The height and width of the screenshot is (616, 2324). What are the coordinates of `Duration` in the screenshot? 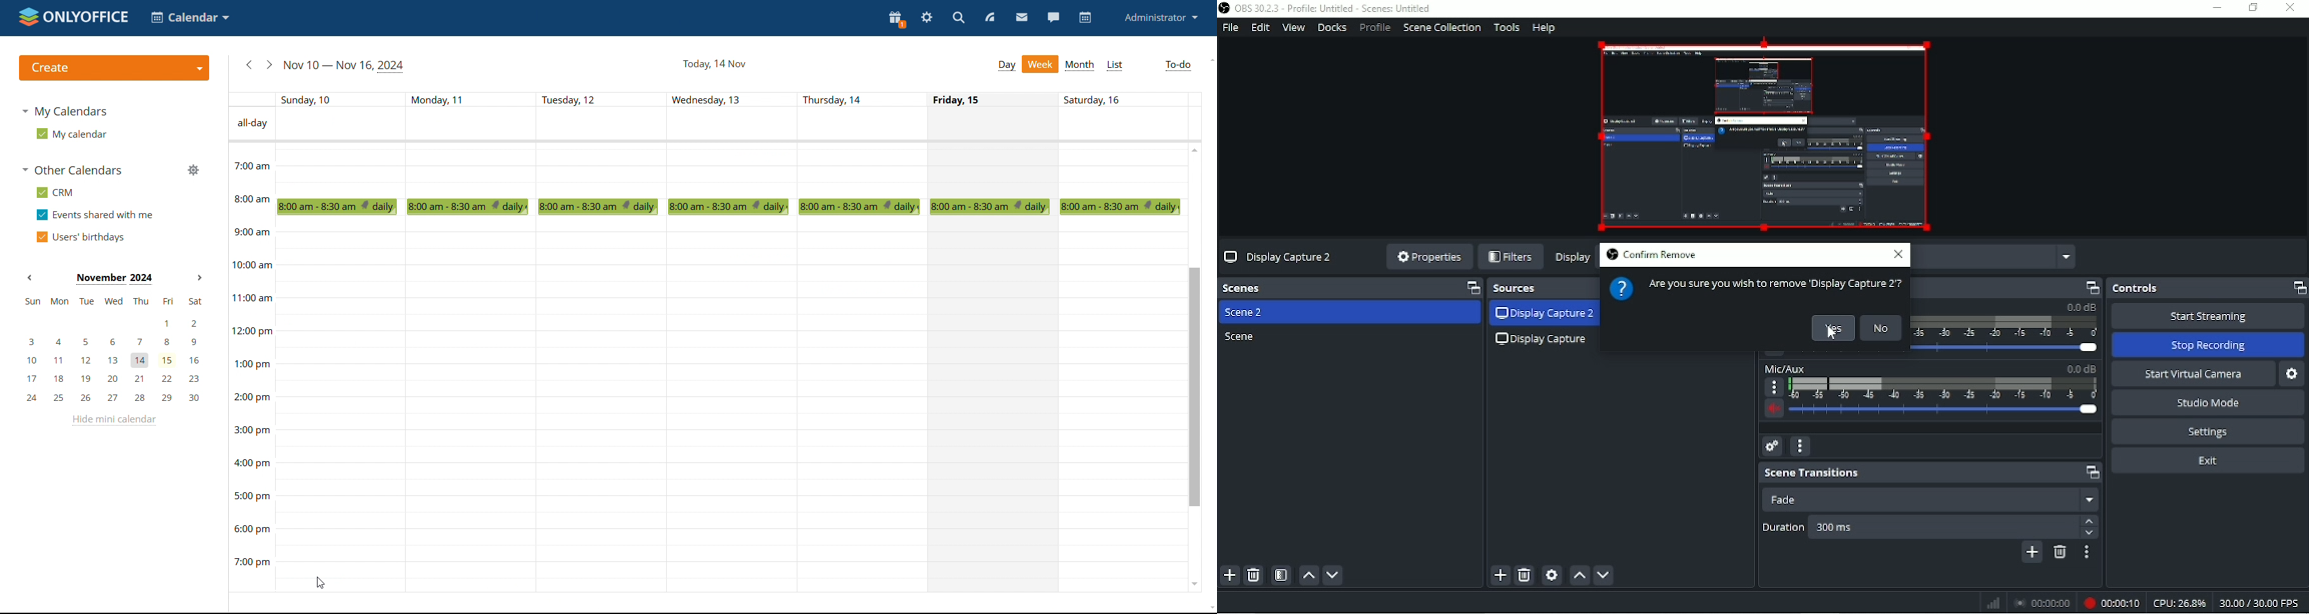 It's located at (1929, 526).